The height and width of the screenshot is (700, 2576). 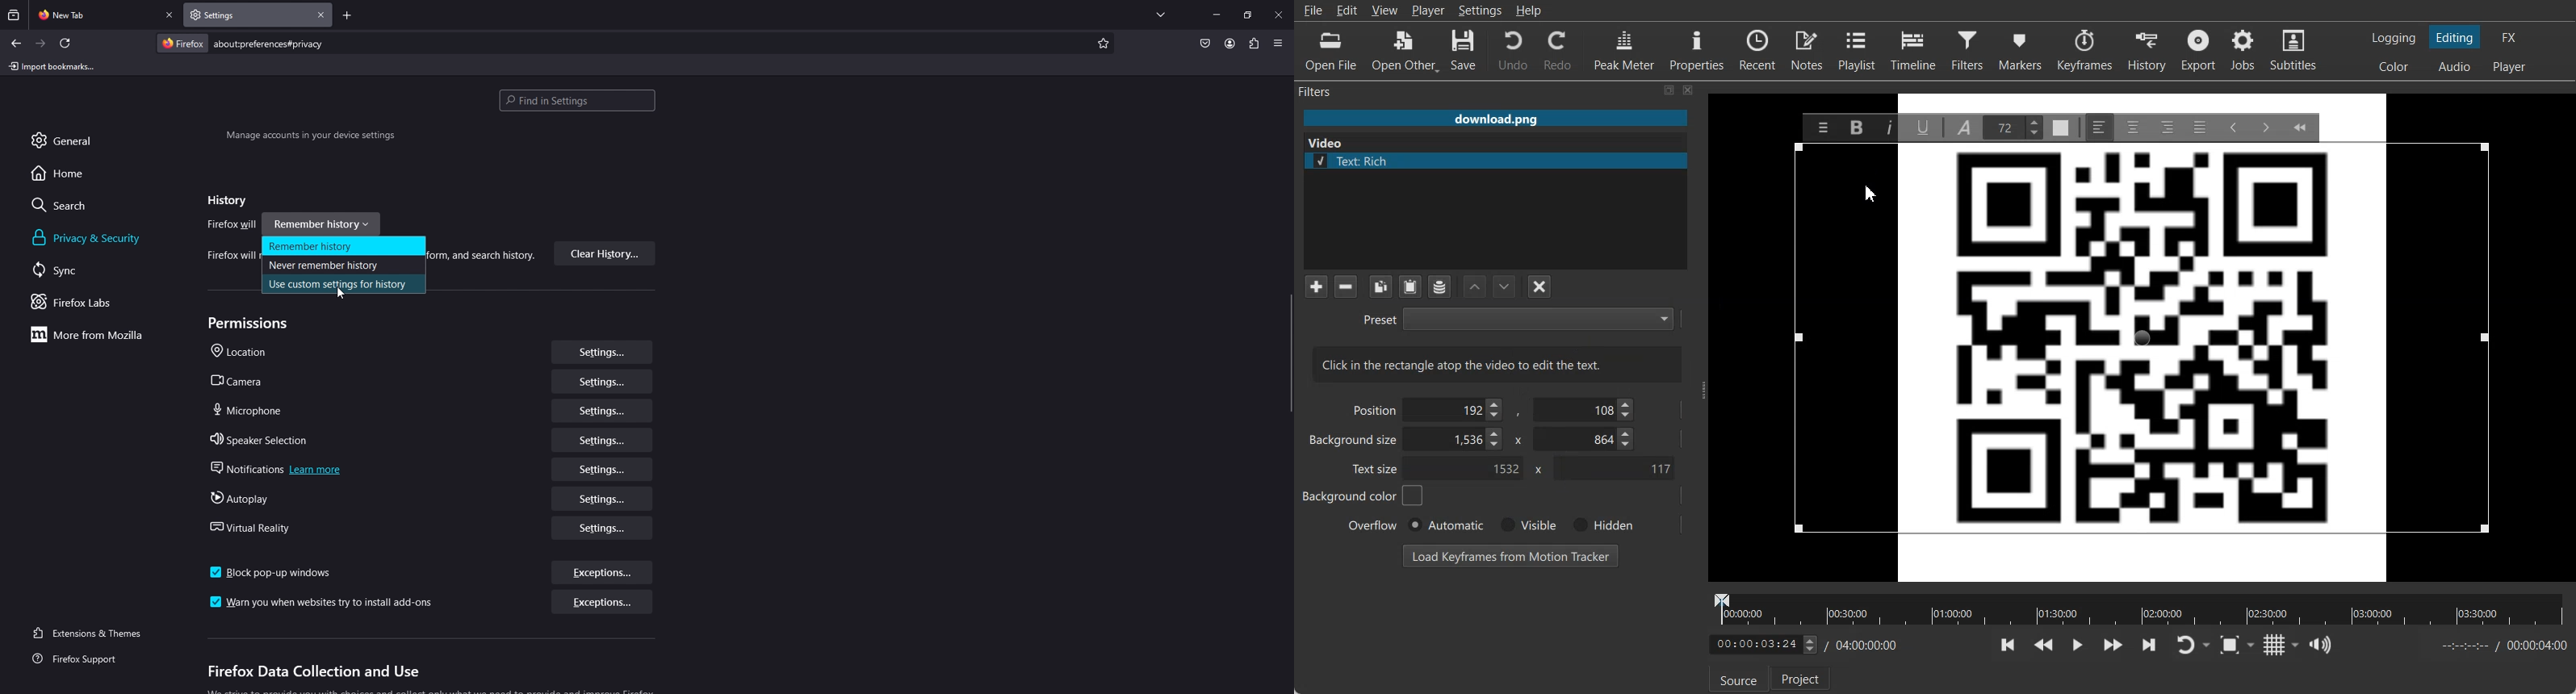 I want to click on Overflow, so click(x=1373, y=525).